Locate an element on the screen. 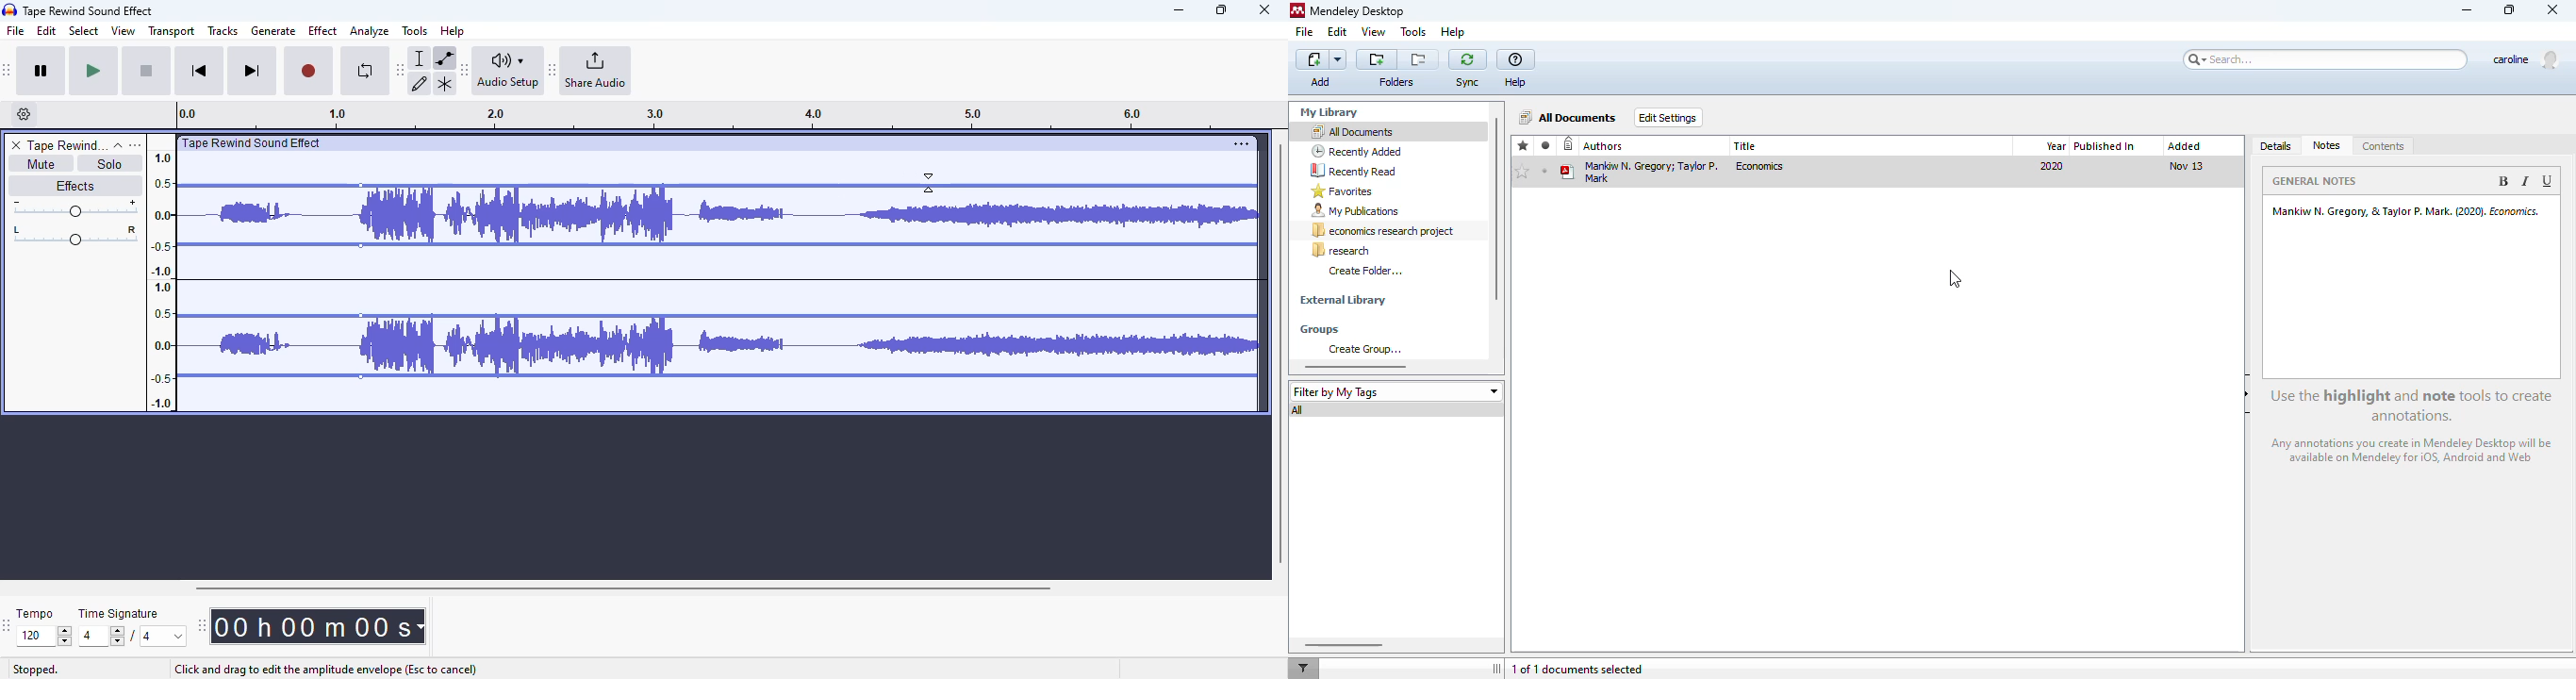 The image size is (2576, 700). view is located at coordinates (1374, 31).